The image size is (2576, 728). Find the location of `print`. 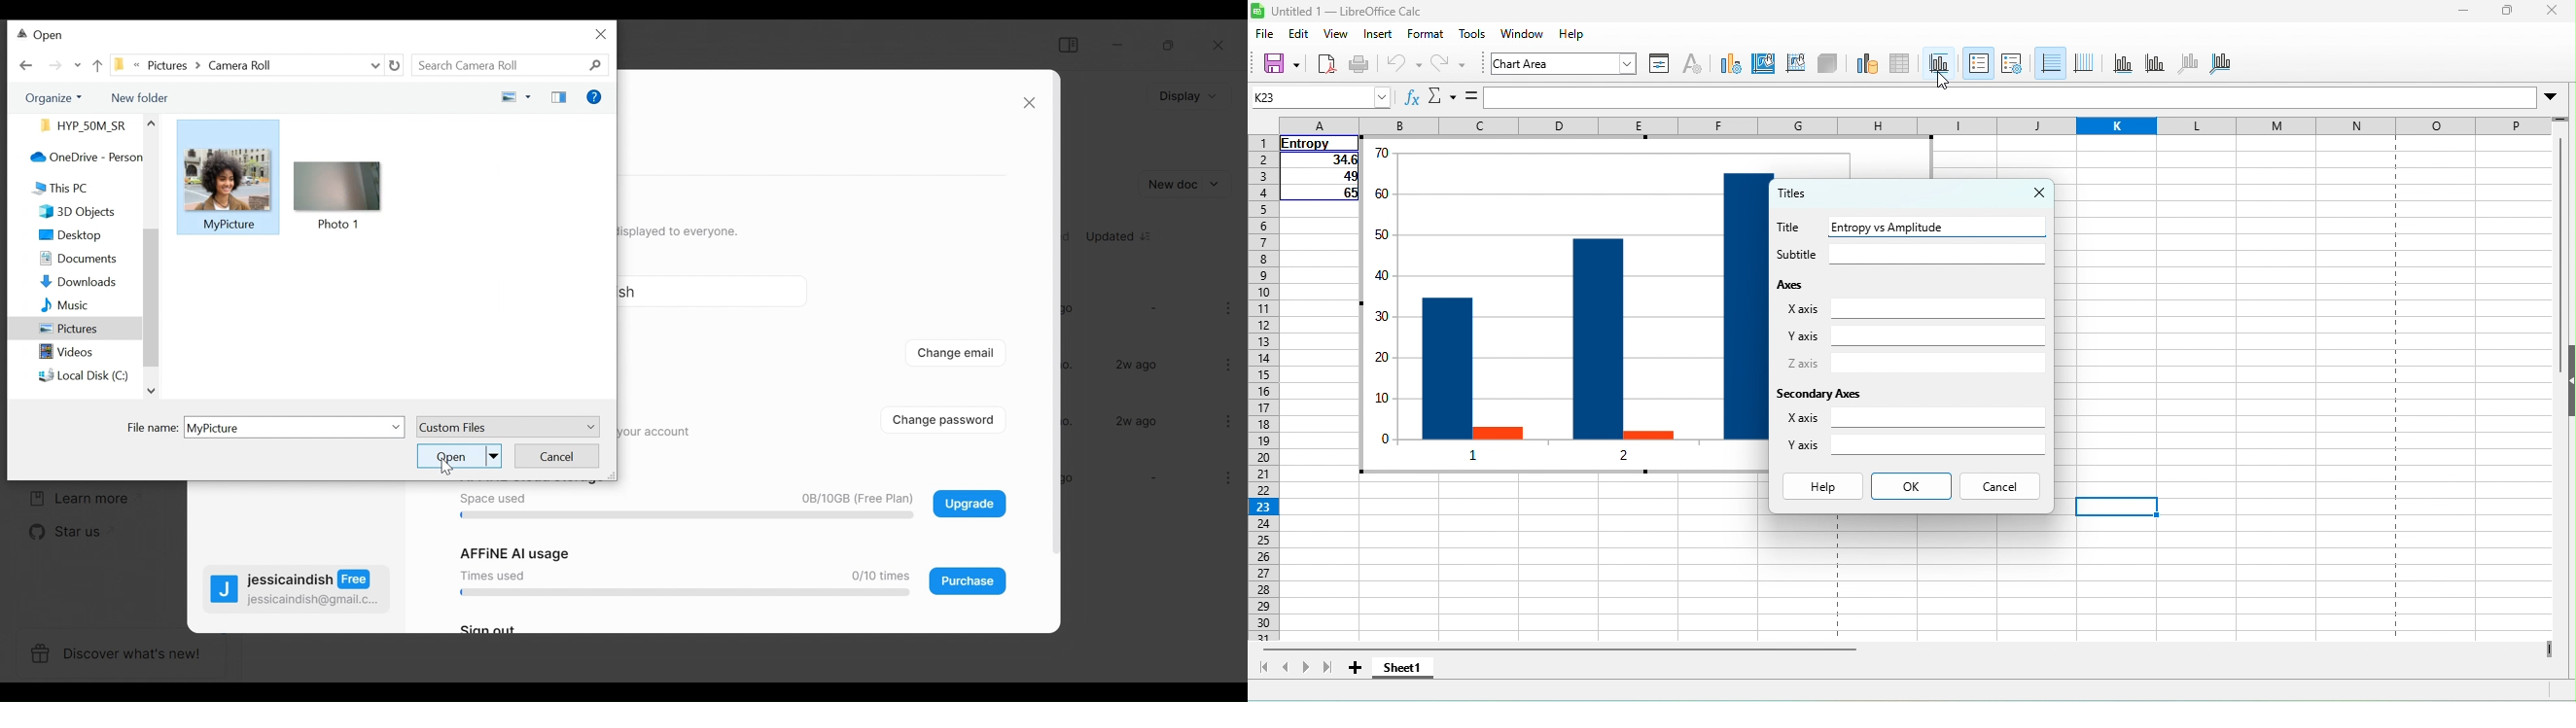

print is located at coordinates (1361, 63).